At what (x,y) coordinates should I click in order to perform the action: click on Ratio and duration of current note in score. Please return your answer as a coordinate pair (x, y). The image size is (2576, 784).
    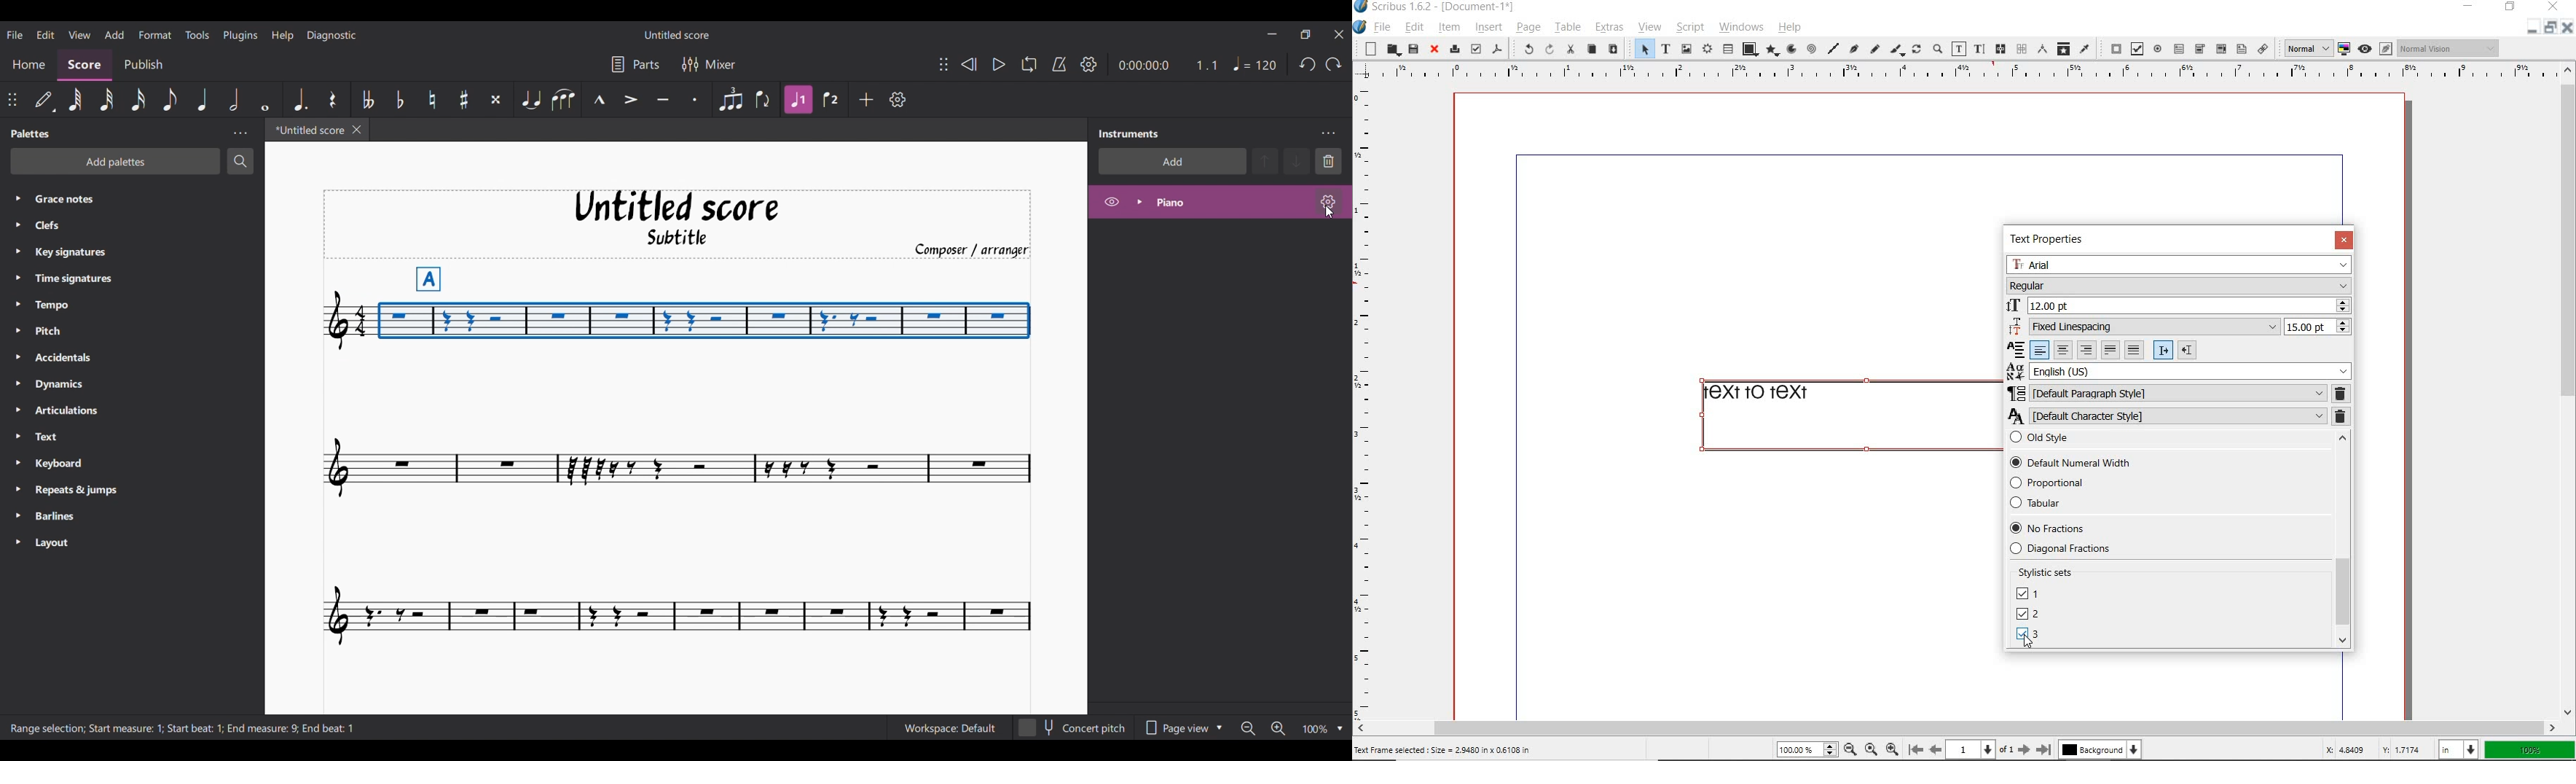
    Looking at the image, I should click on (1168, 65).